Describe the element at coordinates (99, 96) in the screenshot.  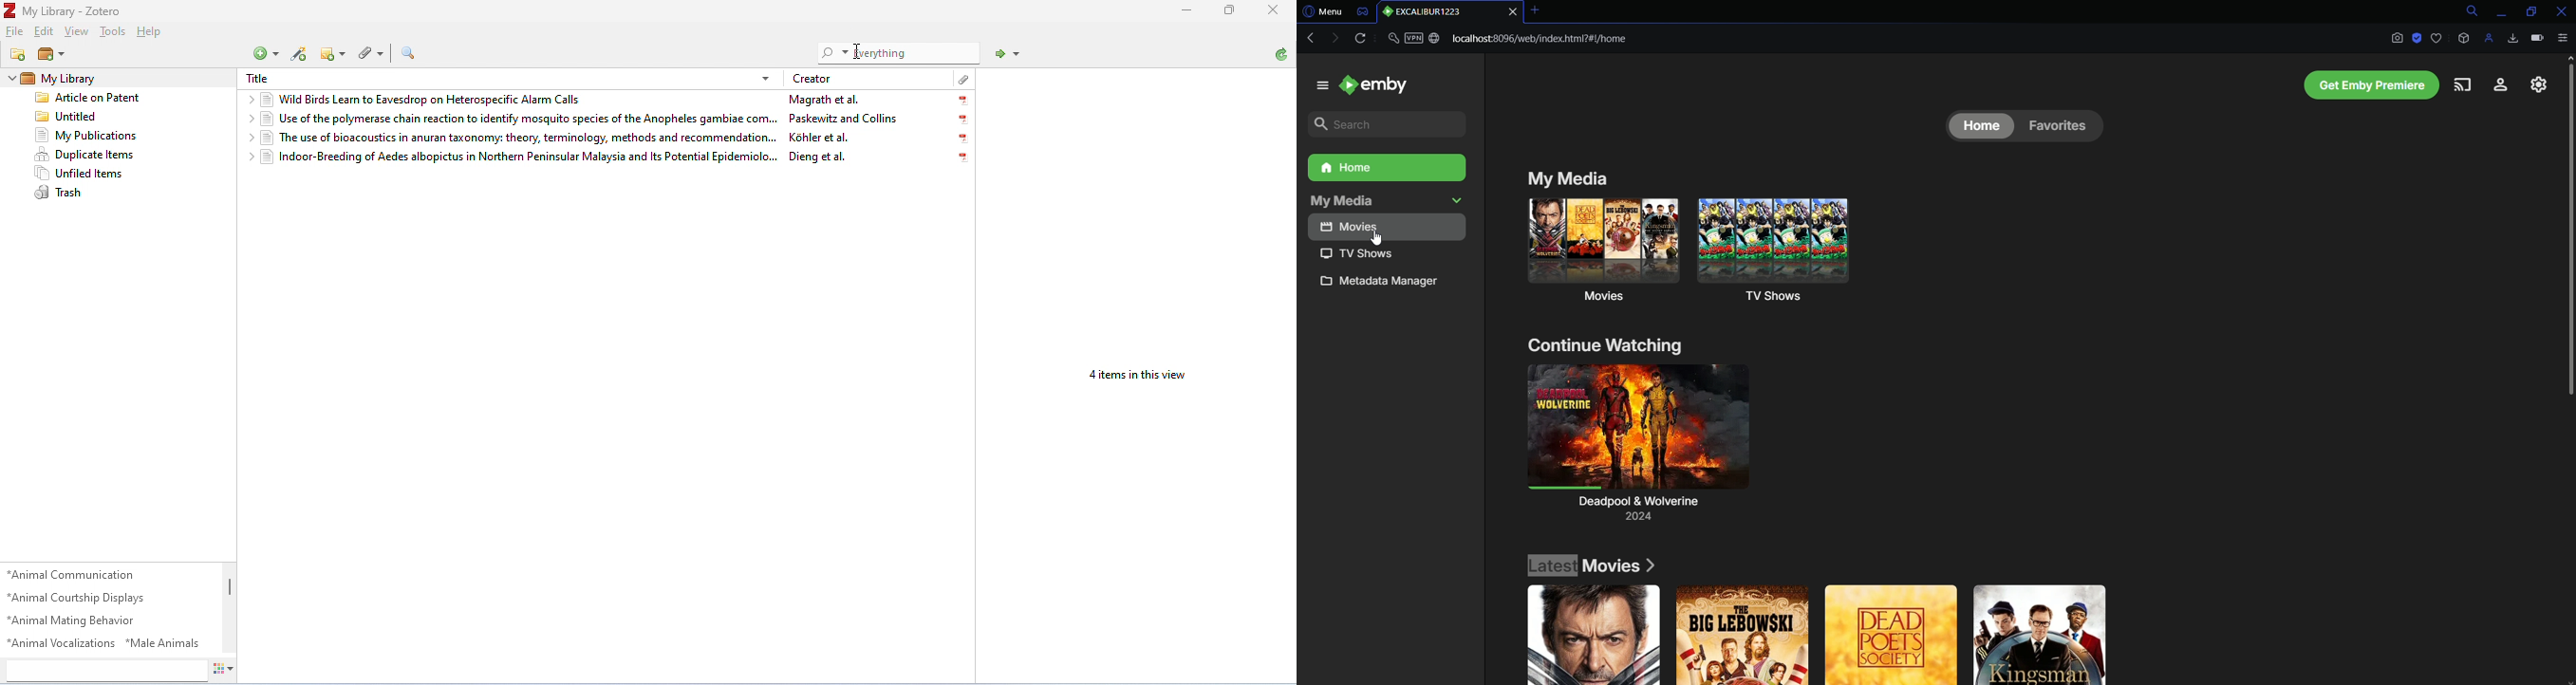
I see `Article on Patent` at that location.